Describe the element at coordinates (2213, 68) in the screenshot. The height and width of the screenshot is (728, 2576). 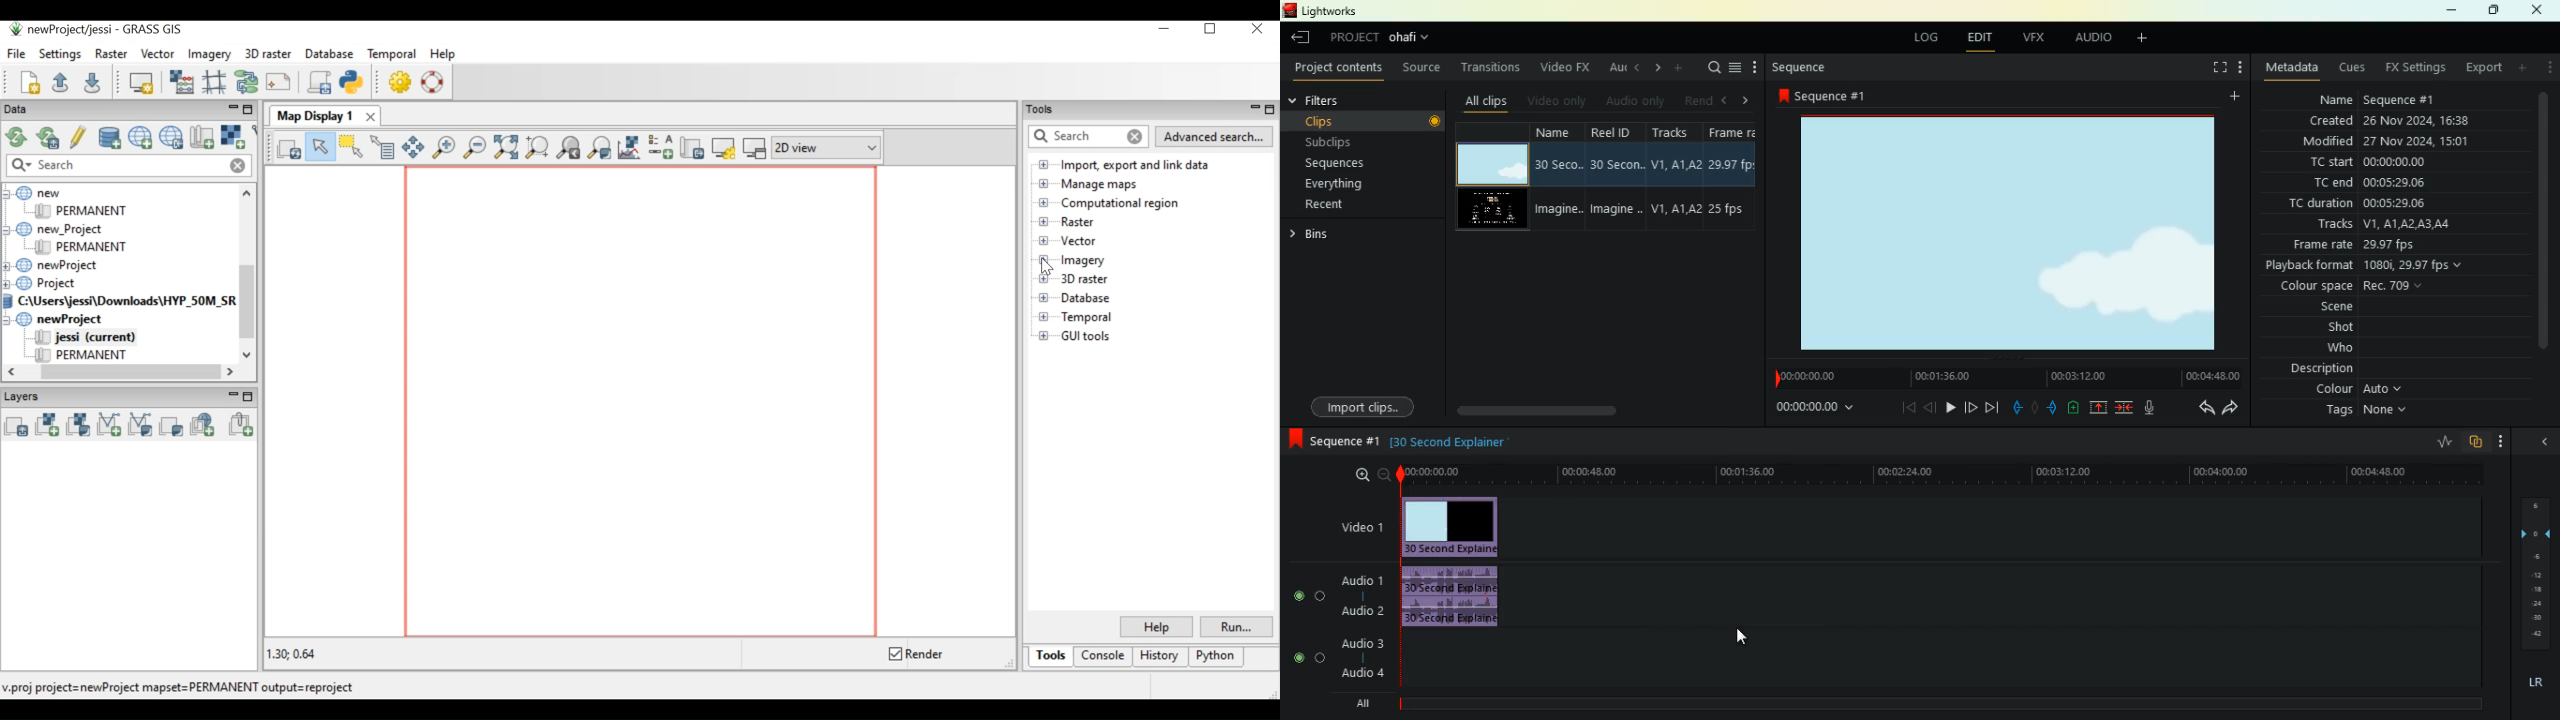
I see `fullscreen` at that location.